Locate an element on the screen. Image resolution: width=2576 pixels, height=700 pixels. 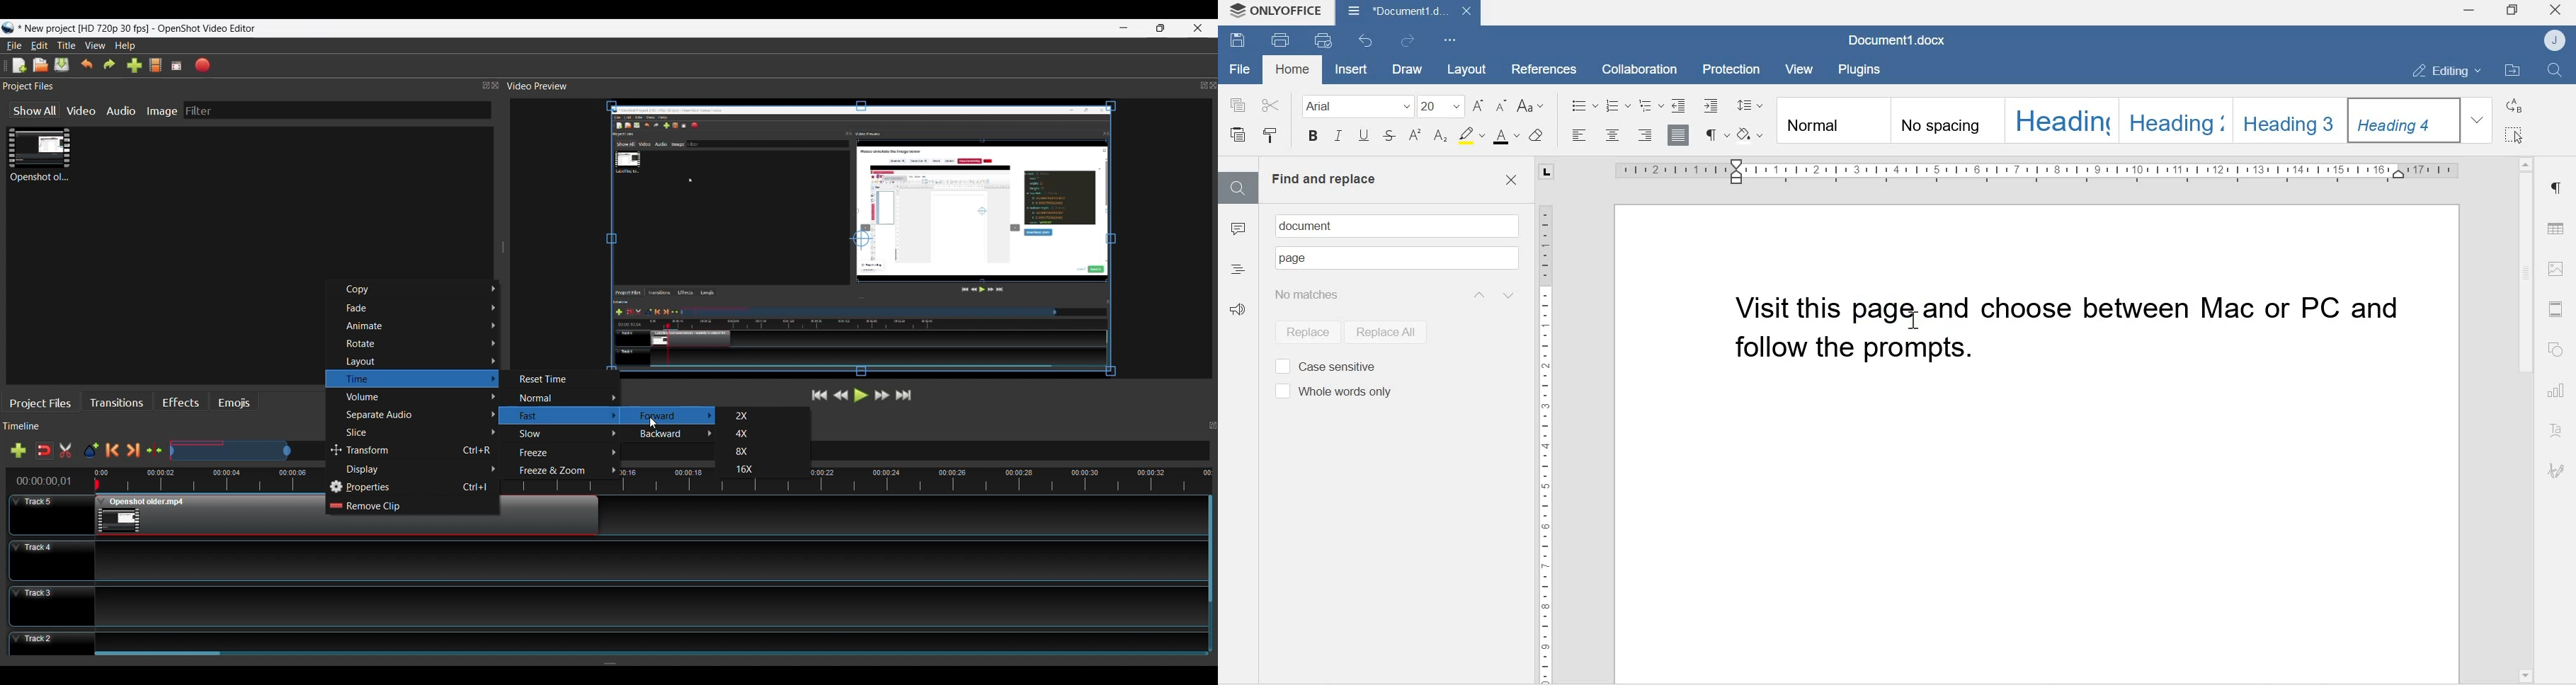
Razor is located at coordinates (67, 452).